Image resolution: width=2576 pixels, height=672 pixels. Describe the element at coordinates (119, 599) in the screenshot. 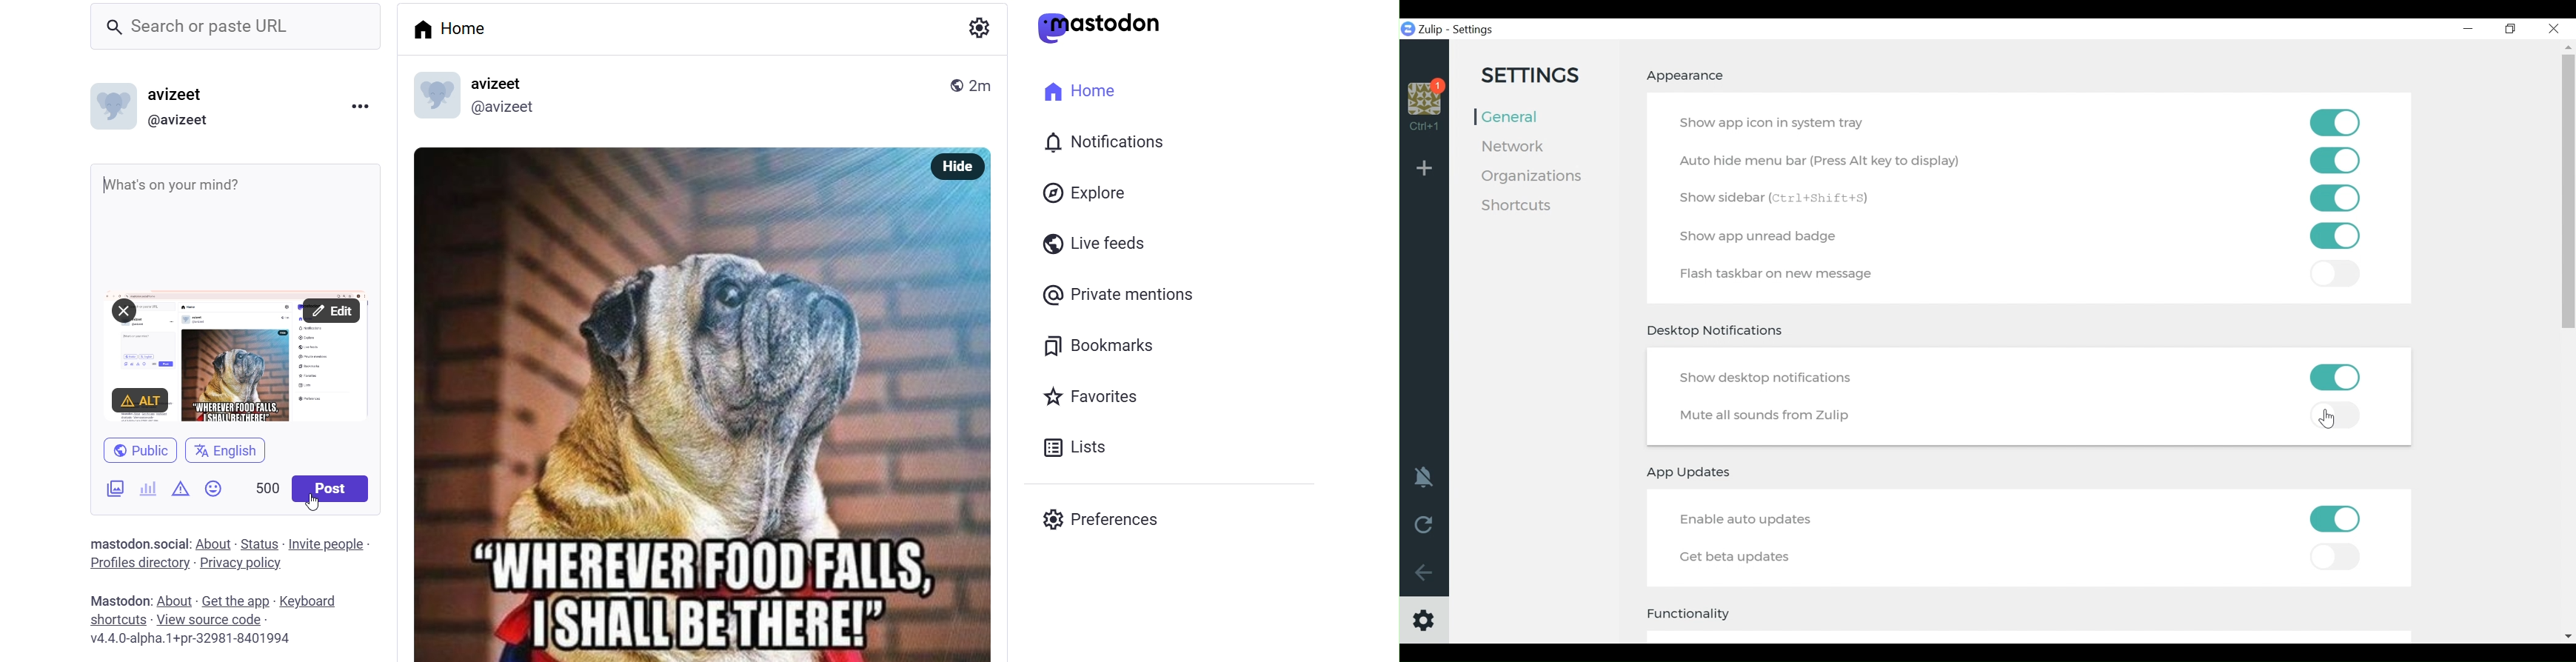

I see `mastodon` at that location.